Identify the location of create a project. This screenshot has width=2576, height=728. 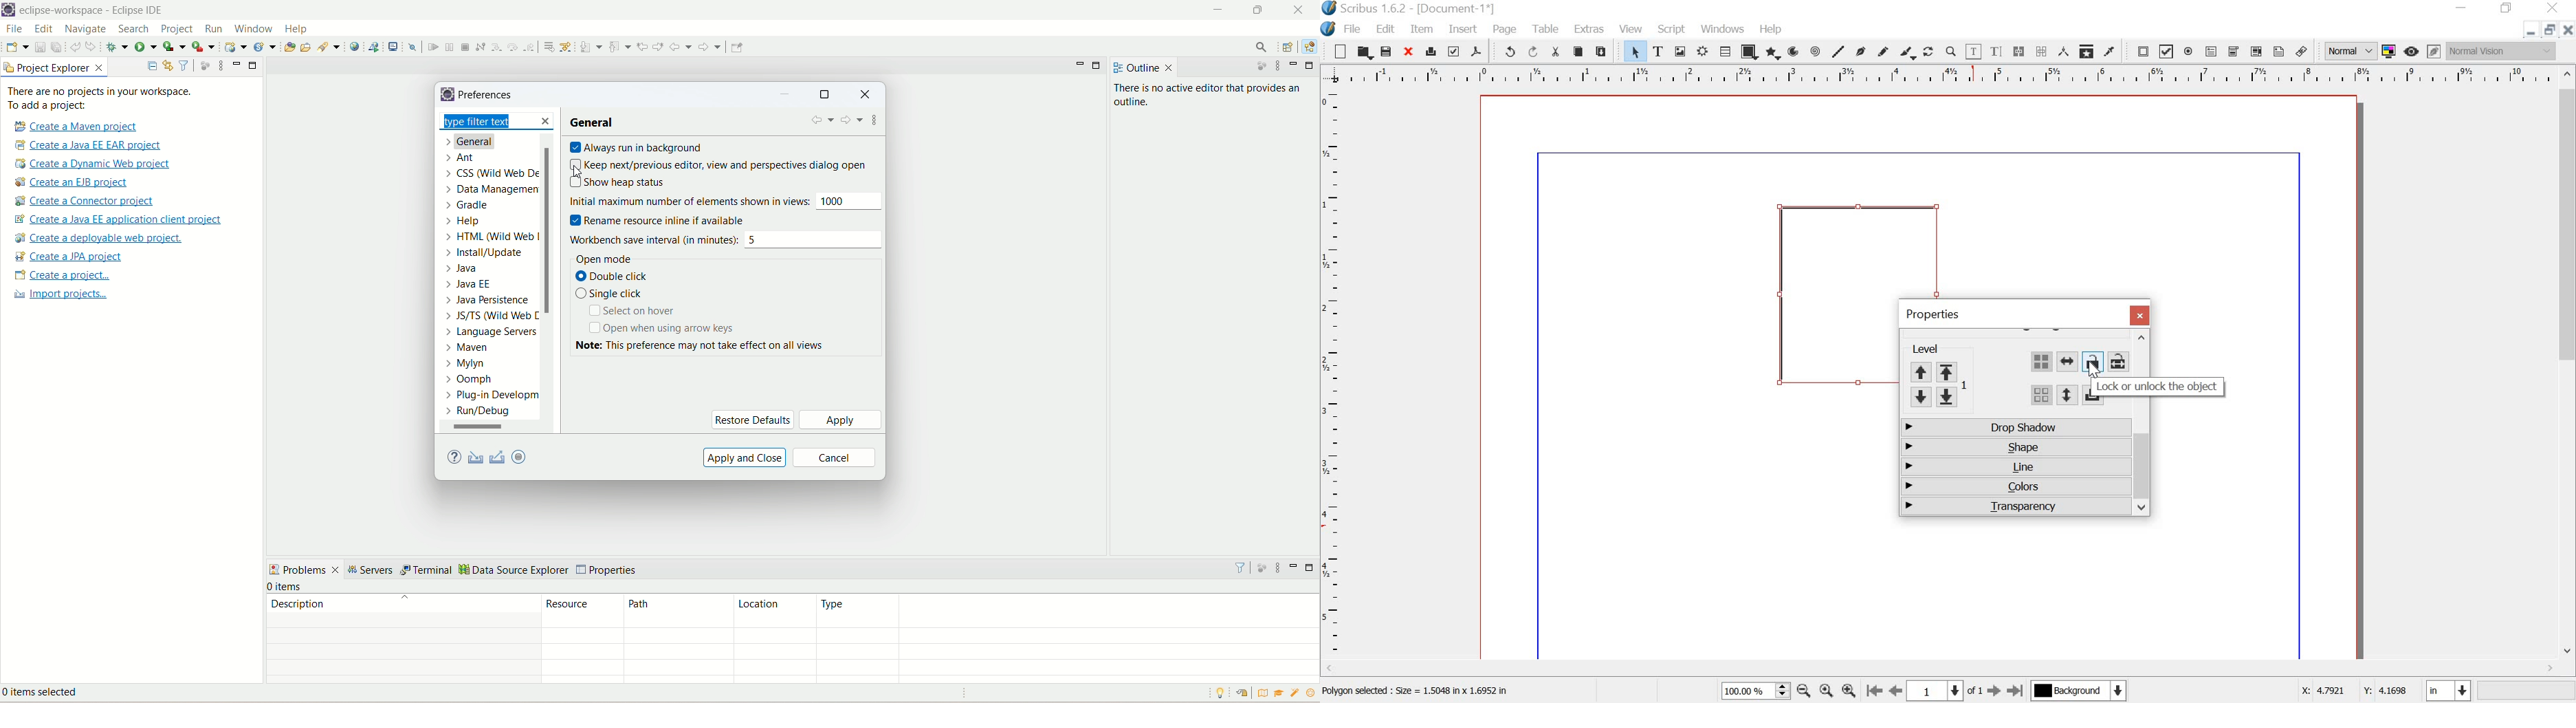
(60, 276).